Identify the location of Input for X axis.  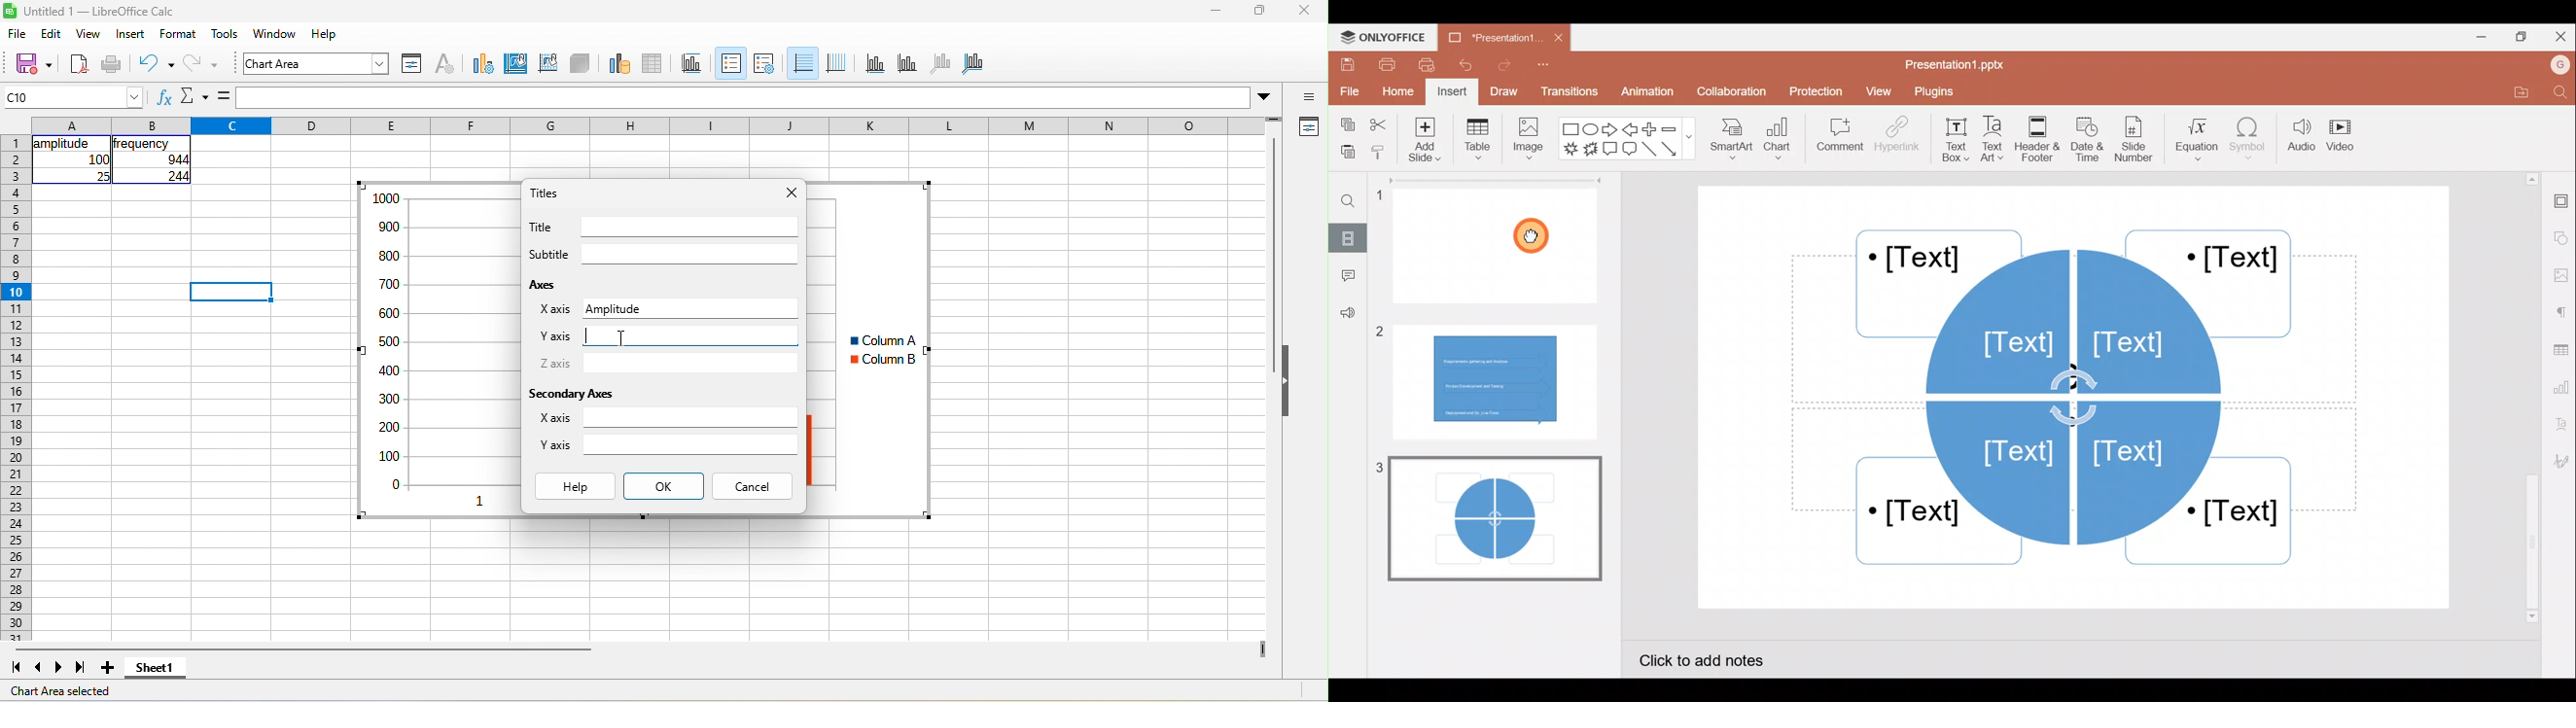
(722, 307).